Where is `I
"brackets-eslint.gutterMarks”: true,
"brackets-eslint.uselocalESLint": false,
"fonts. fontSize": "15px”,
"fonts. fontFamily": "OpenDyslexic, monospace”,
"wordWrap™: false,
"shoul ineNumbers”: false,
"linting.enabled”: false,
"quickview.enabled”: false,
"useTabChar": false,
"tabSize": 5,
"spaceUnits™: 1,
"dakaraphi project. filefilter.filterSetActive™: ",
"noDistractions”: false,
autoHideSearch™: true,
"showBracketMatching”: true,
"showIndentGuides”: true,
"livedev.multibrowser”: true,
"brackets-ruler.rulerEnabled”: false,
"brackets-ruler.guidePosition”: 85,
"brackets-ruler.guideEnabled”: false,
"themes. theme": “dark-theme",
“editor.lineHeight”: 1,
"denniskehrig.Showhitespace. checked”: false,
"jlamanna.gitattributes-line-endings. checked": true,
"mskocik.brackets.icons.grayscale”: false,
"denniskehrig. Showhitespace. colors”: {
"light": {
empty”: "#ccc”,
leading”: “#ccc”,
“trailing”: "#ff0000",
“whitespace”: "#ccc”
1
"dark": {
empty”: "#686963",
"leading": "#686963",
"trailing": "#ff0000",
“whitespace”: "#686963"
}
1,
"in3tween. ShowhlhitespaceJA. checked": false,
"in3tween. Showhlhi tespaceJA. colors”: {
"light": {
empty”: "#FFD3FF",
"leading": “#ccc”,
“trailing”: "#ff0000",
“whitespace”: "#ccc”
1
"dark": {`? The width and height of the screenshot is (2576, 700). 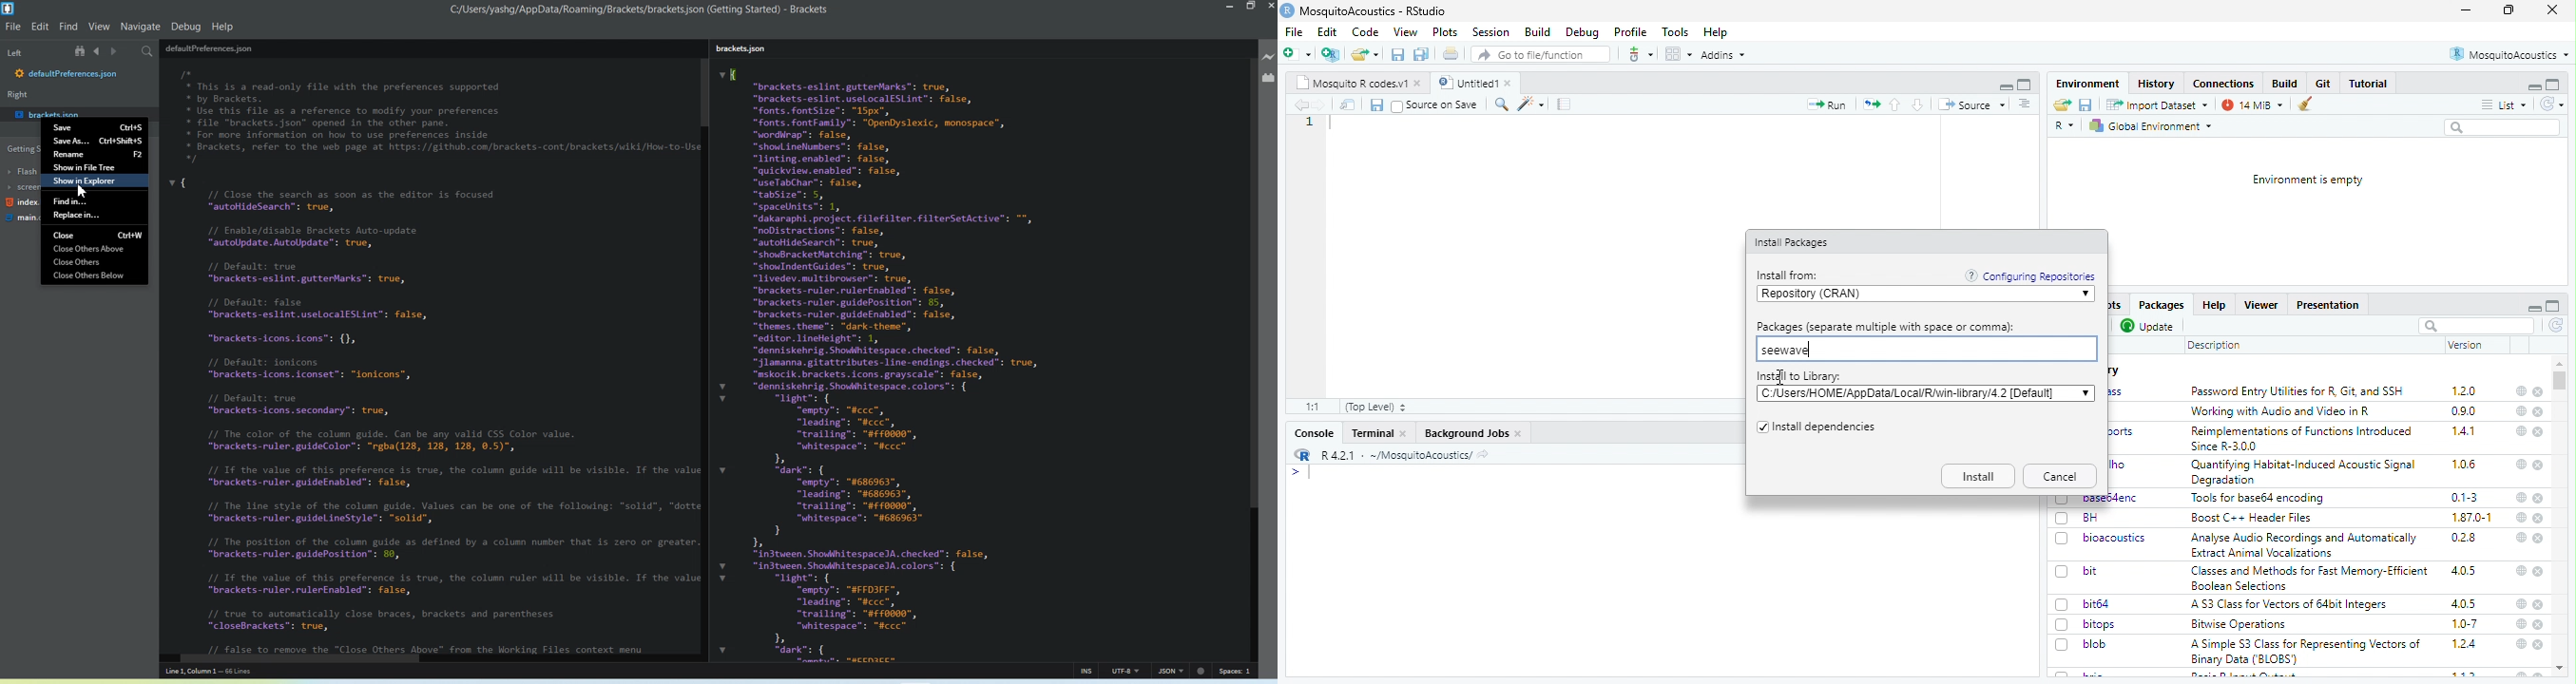
I
"brackets-eslint.gutterMarks”: true,
"brackets-eslint.uselocalESLint": false,
"fonts. fontSize": "15px”,
"fonts. fontFamily": "OpenDyslexic, monospace”,
"wordWrap™: false,
"shoul ineNumbers”: false,
"linting.enabled”: false,
"quickview.enabled”: false,
"useTabChar": false,
"tabSize": 5,
"spaceUnits™: 1,
"dakaraphi project. filefilter.filterSetActive™: ",
"noDistractions”: false,
autoHideSearch™: true,
"showBracketMatching”: true,
"showIndentGuides”: true,
"livedev.multibrowser”: true,
"brackets-ruler.rulerEnabled”: false,
"brackets-ruler.guidePosition”: 85,
"brackets-ruler.guideEnabled”: false,
"themes. theme": “dark-theme",
“editor.lineHeight”: 1,
"denniskehrig.Showhitespace. checked”: false,
"jlamanna.gitattributes-line-endings. checked": true,
"mskocik.brackets.icons.grayscale”: false,
"denniskehrig. Showhitespace. colors”: {
"light": {
empty”: "#ccc”,
leading”: “#ccc”,
“trailing”: "#ff0000",
“whitespace”: "#ccc”
1
"dark": {
empty”: "#686963",
"leading": "#686963",
"trailing": "#ff0000",
“whitespace”: "#686963"
}
1,
"in3tween. ShowhlhitespaceJA. checked": false,
"in3tween. Showhlhi tespaceJA. colors”: {
"light": {
empty”: "#FFD3FF",
"leading": “#ccc”,
“trailing”: "#ff0000",
“whitespace”: "#ccc”
1
"dark": { is located at coordinates (977, 363).